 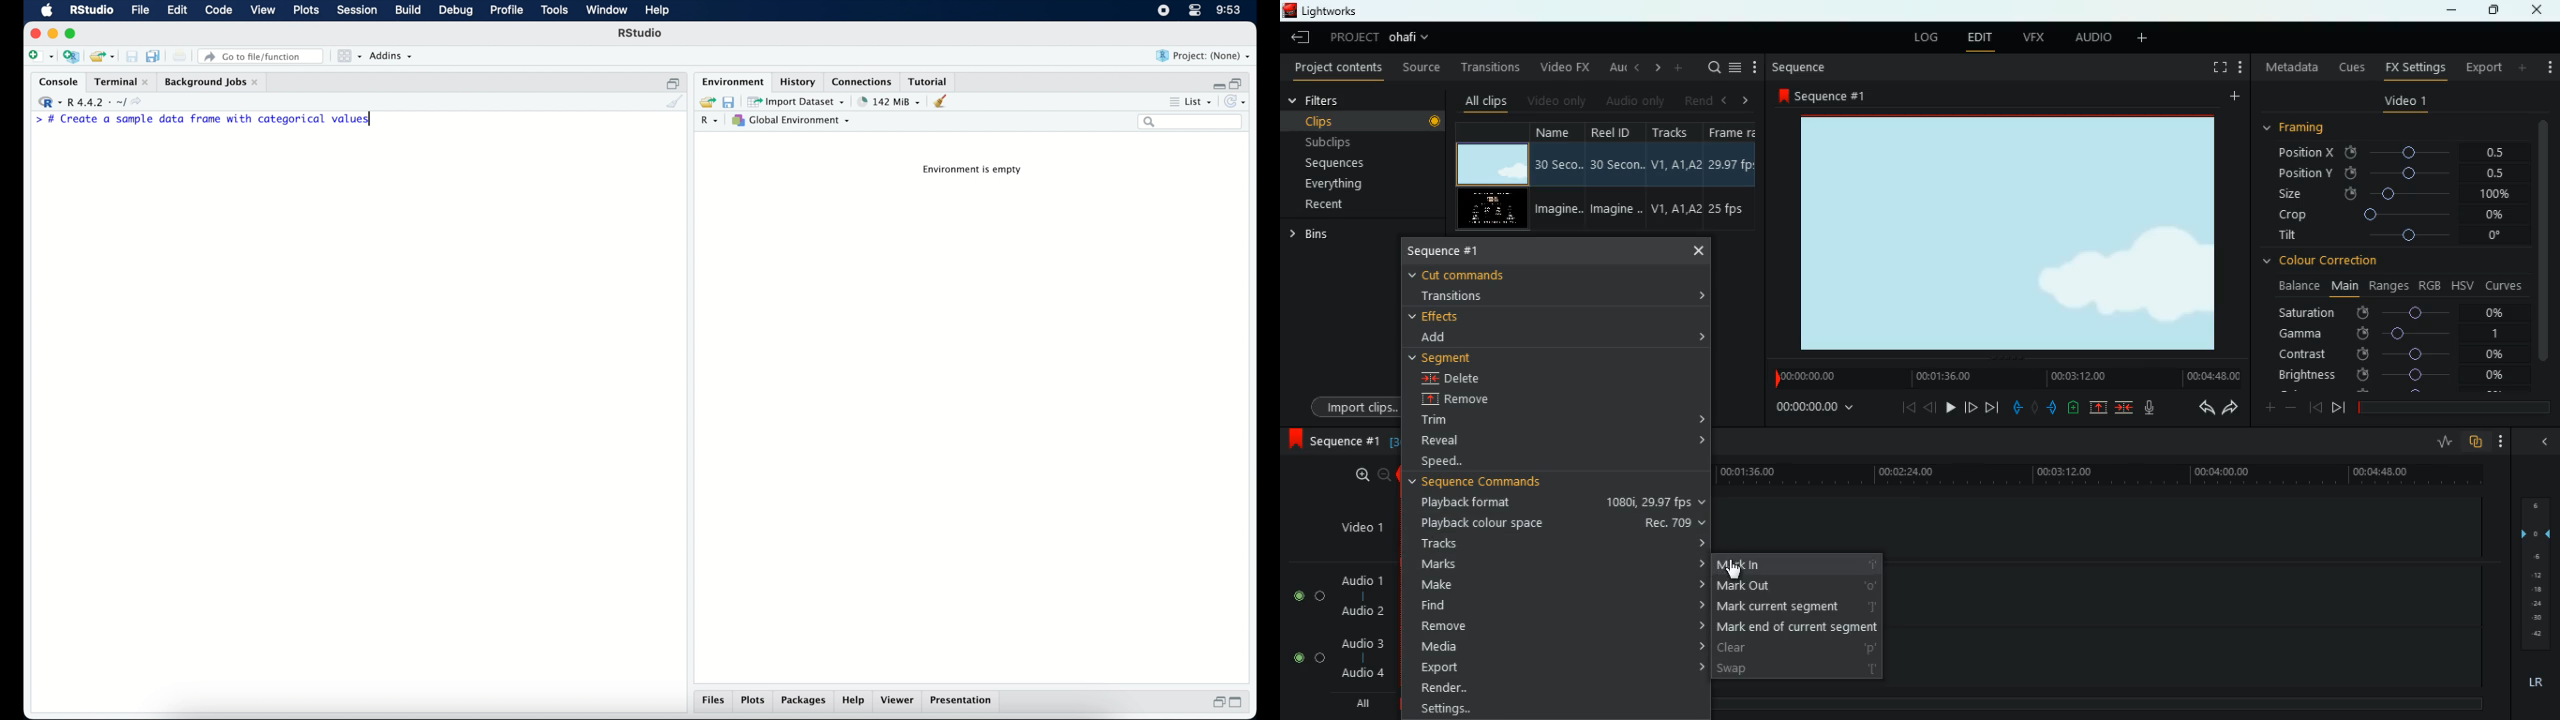 I want to click on clear, so click(x=945, y=102).